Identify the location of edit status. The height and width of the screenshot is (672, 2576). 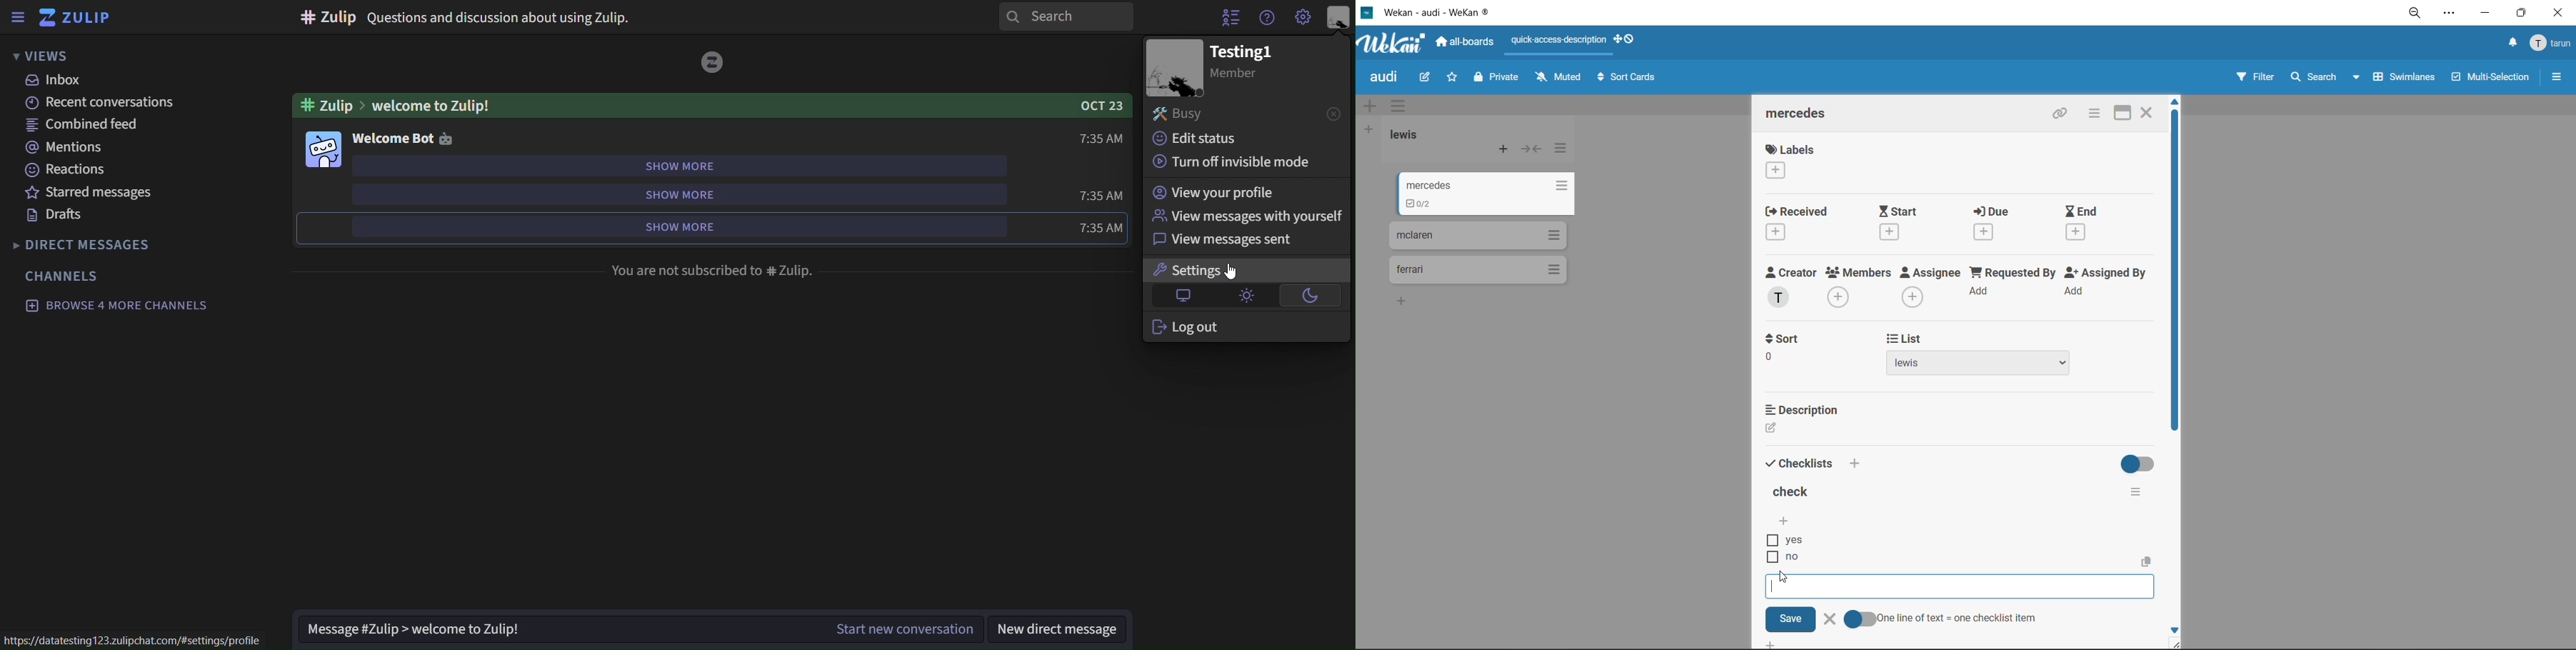
(1200, 138).